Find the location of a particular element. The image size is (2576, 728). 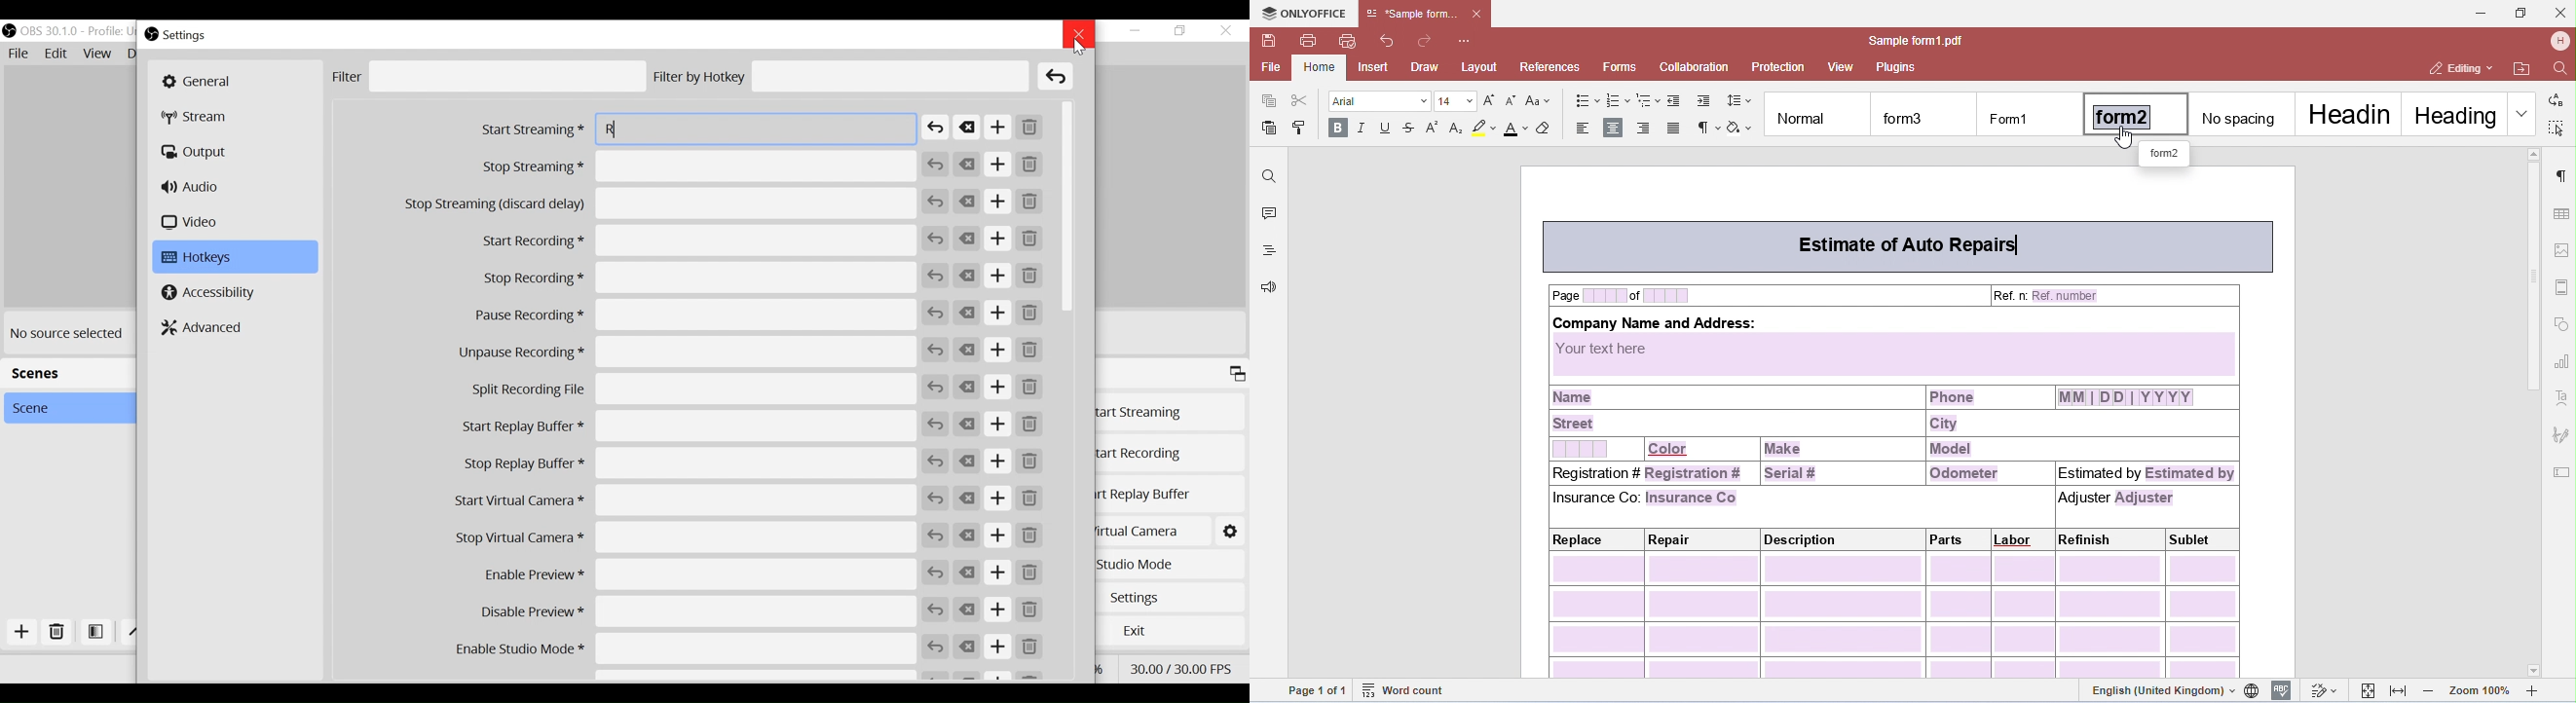

Remove is located at coordinates (1030, 575).